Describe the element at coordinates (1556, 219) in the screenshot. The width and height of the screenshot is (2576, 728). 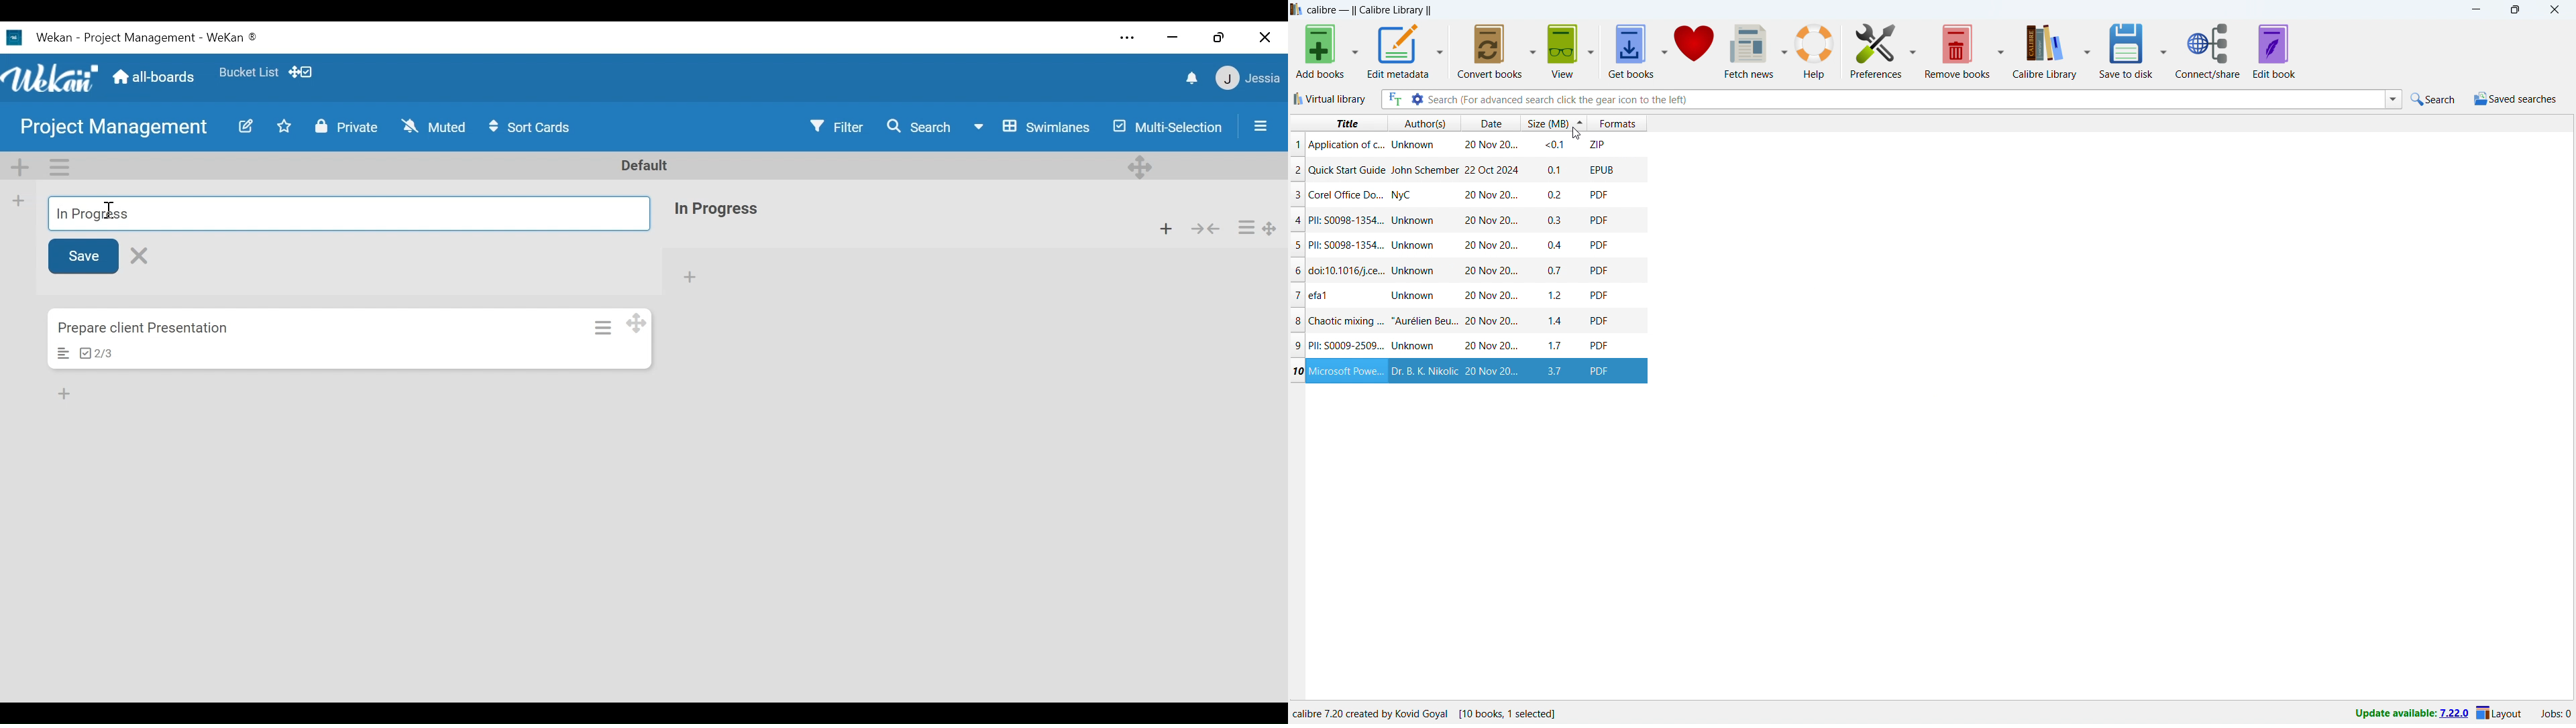
I see `size` at that location.